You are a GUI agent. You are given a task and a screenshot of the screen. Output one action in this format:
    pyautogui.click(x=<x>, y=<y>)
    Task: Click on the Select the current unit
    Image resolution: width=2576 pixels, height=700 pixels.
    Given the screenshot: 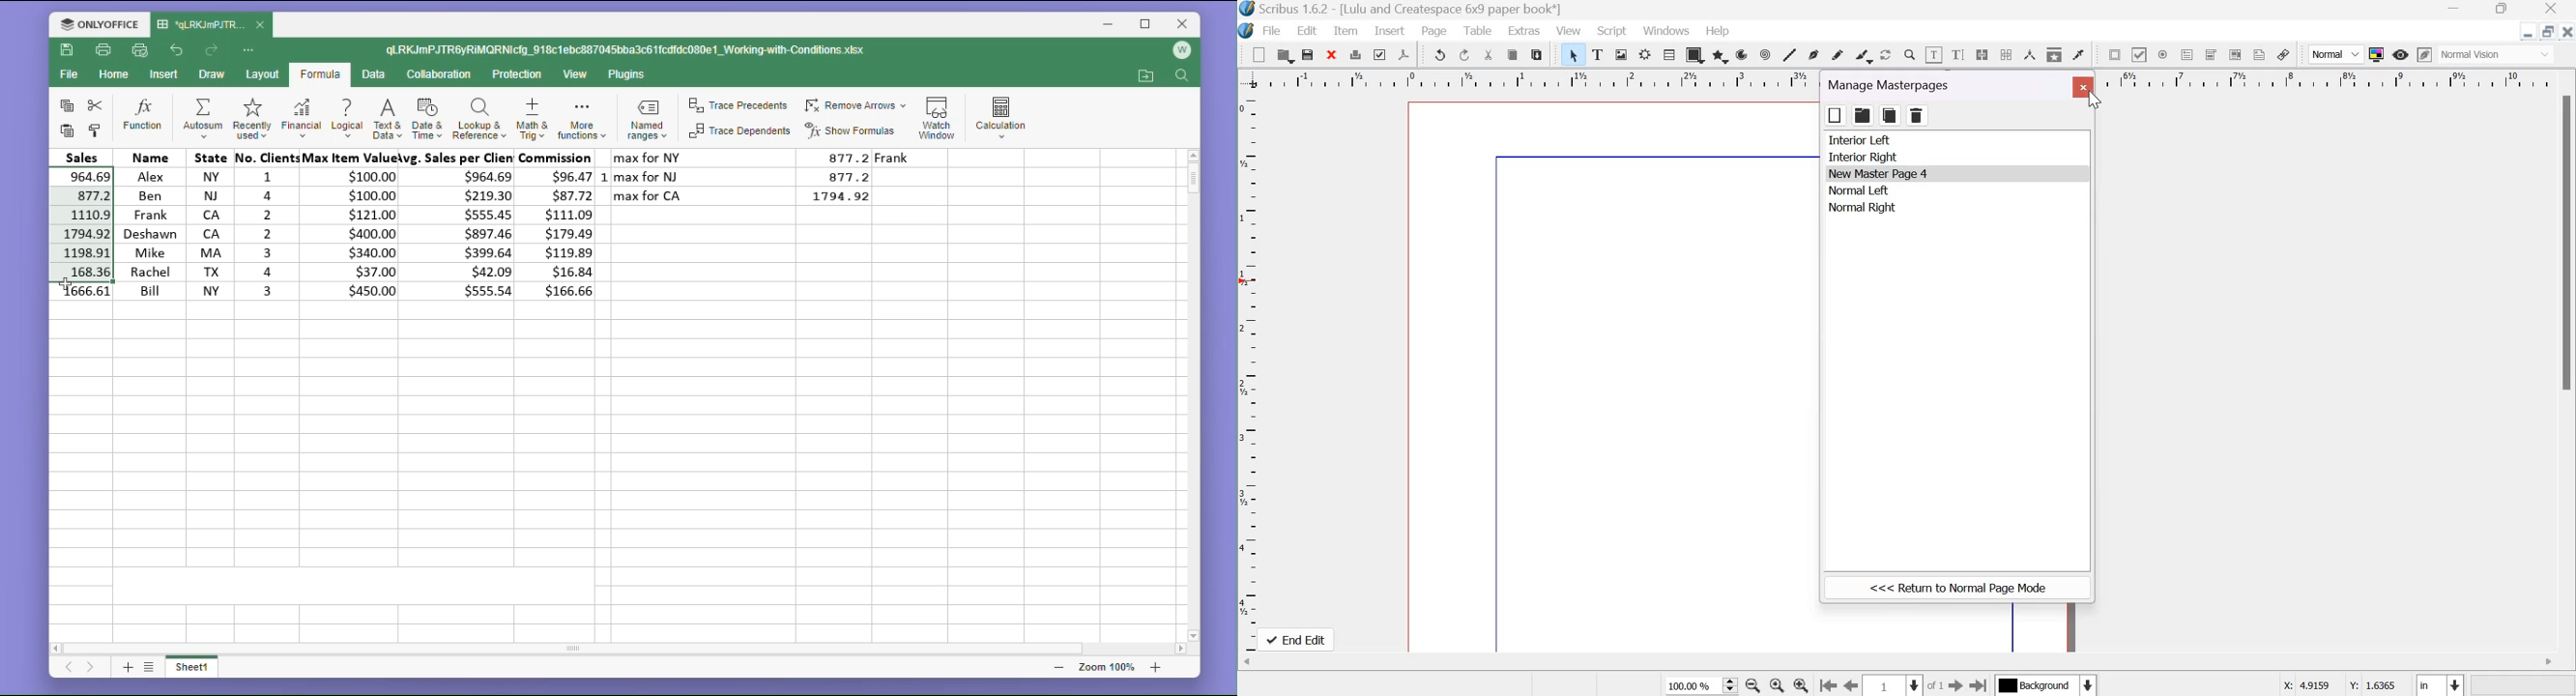 What is the action you would take?
    pyautogui.click(x=2440, y=685)
    